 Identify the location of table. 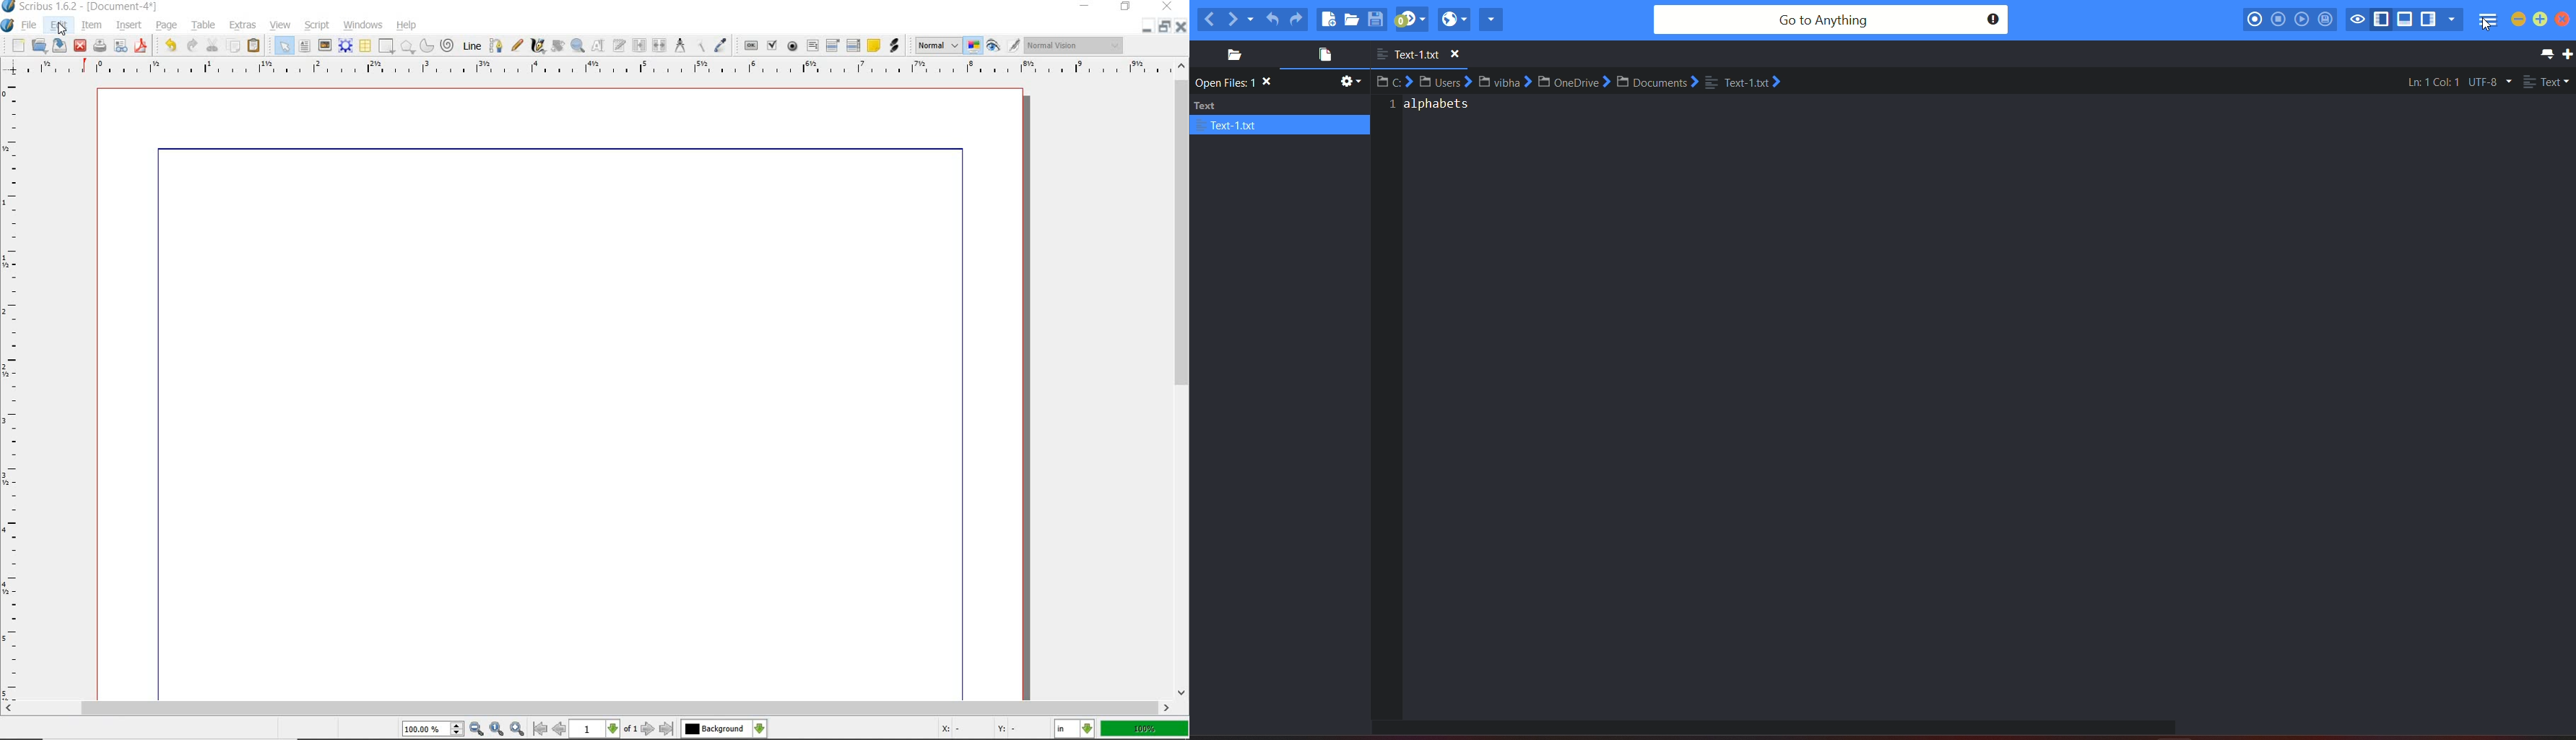
(201, 25).